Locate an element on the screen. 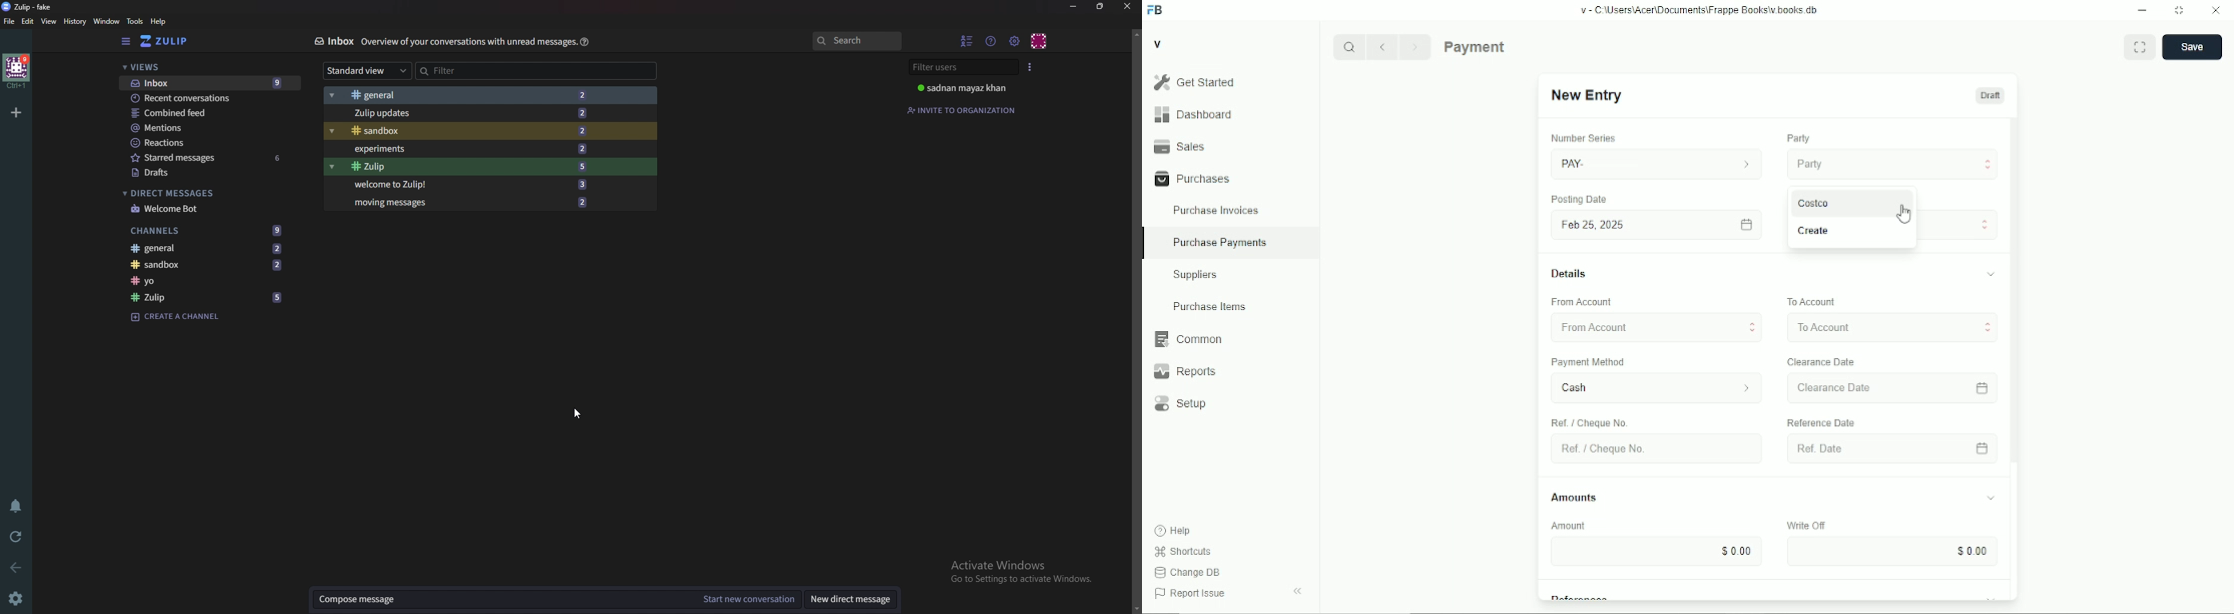  Create is located at coordinates (1852, 236).